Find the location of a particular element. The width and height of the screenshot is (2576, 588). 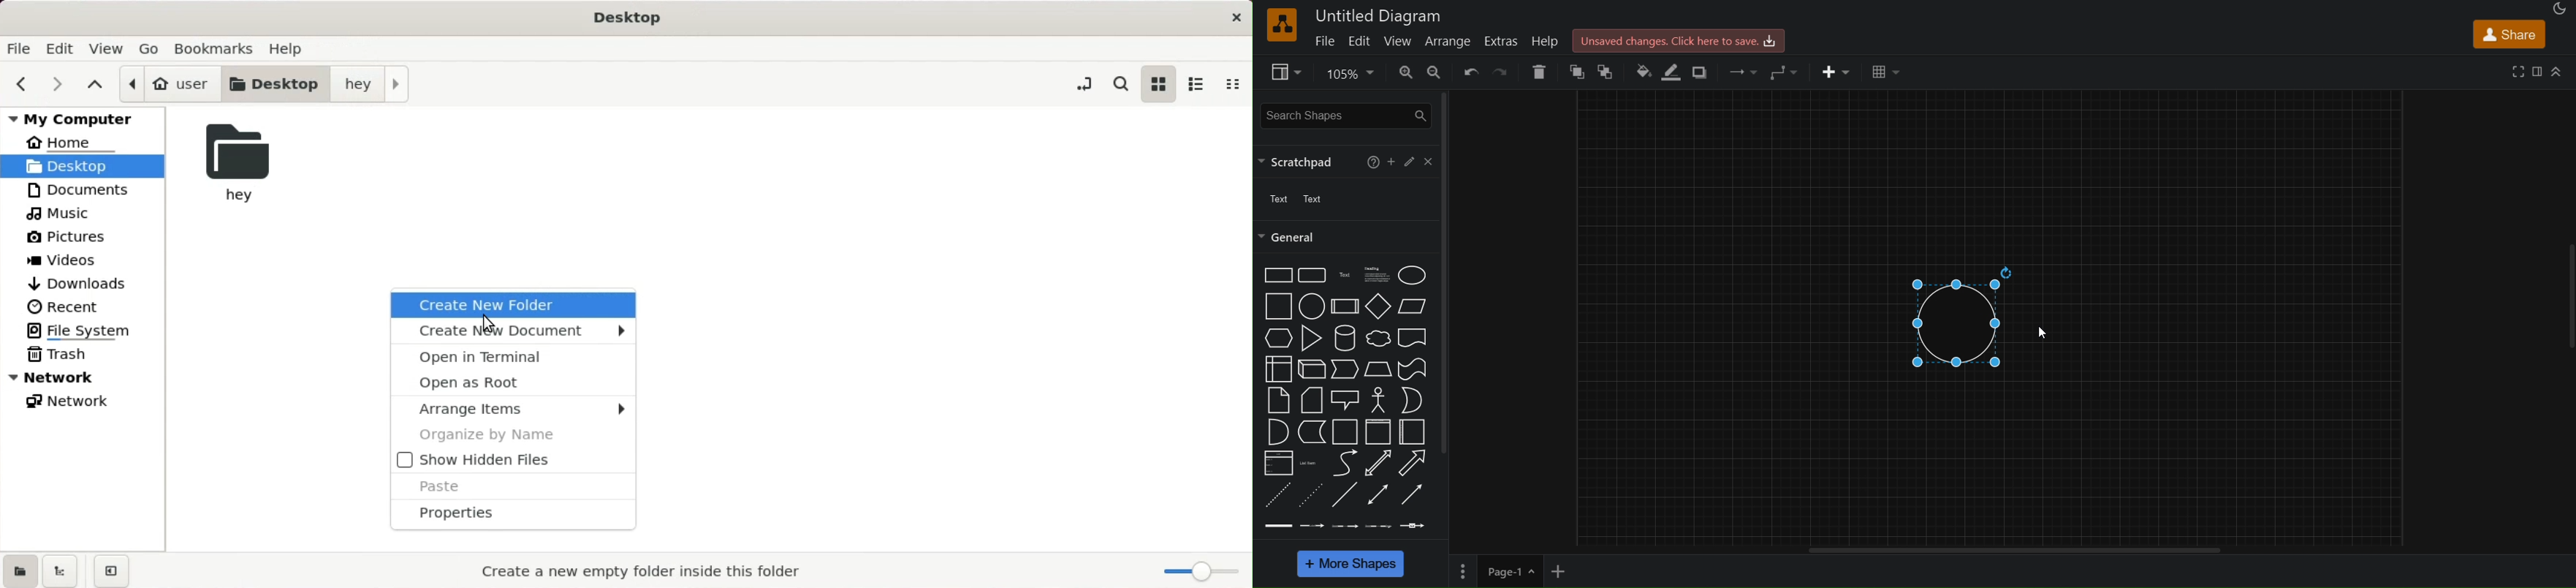

callout is located at coordinates (1344, 400).